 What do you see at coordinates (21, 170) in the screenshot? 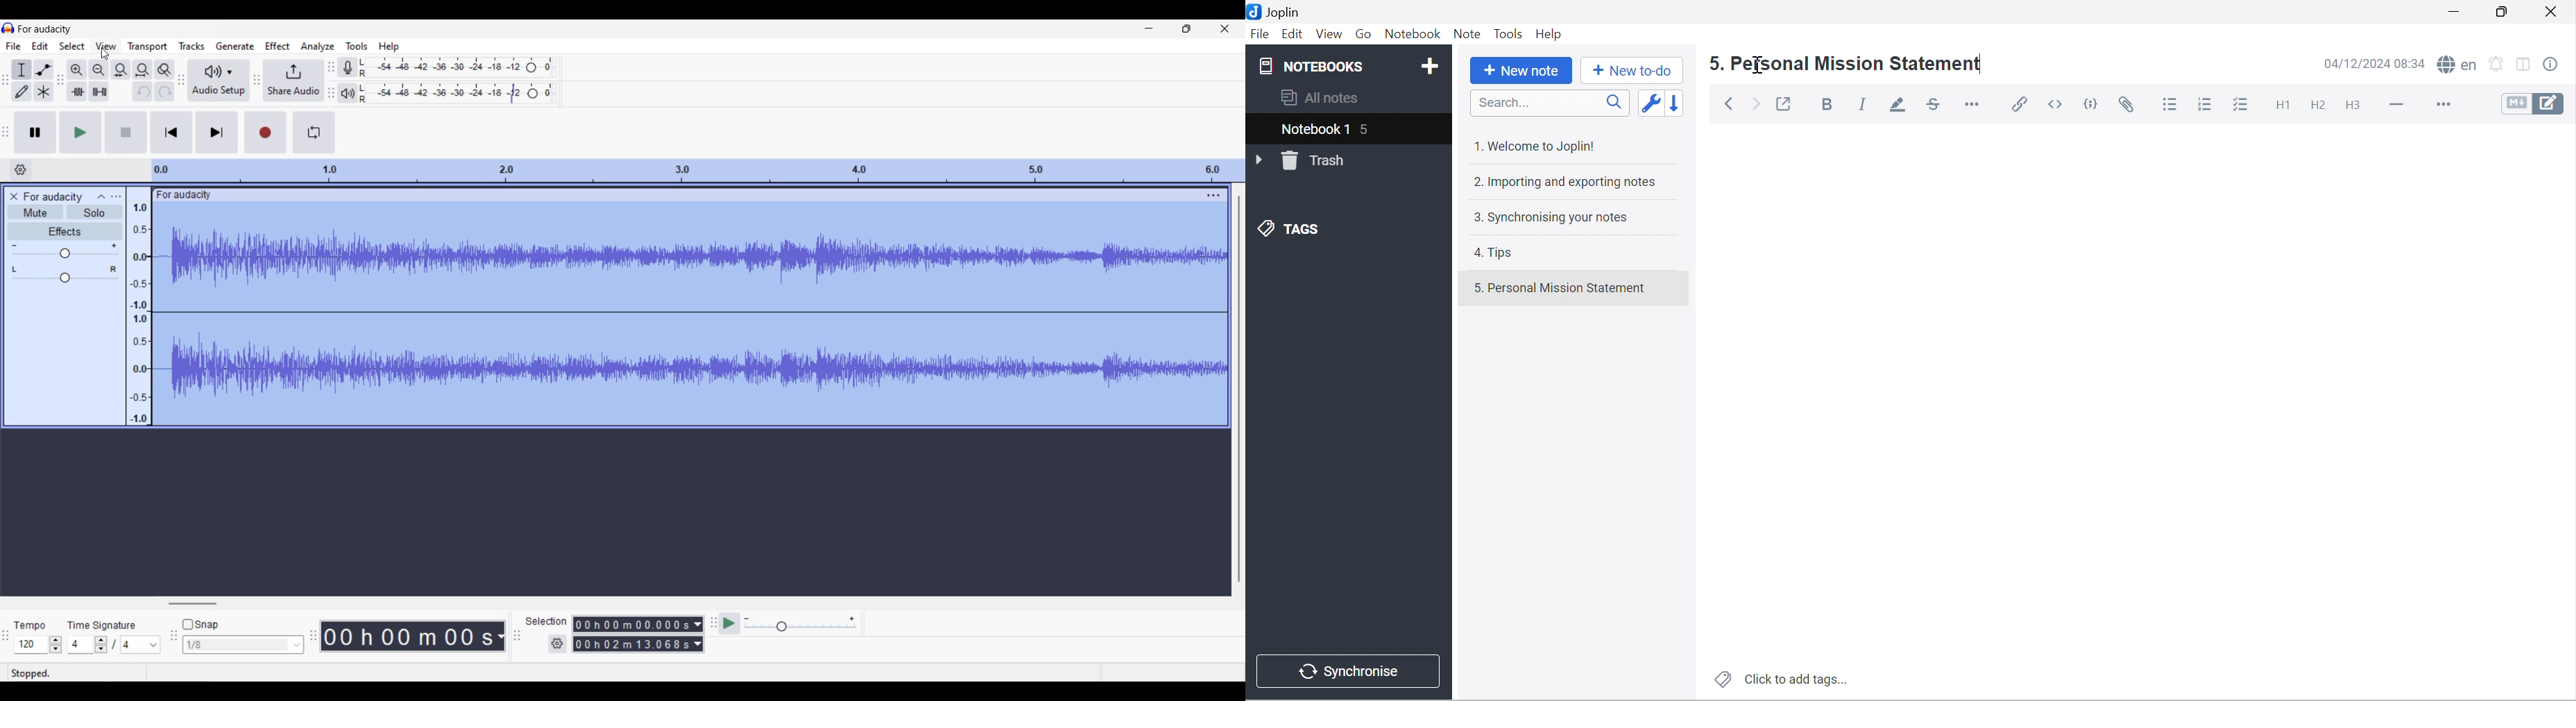
I see `Timeline options` at bounding box center [21, 170].